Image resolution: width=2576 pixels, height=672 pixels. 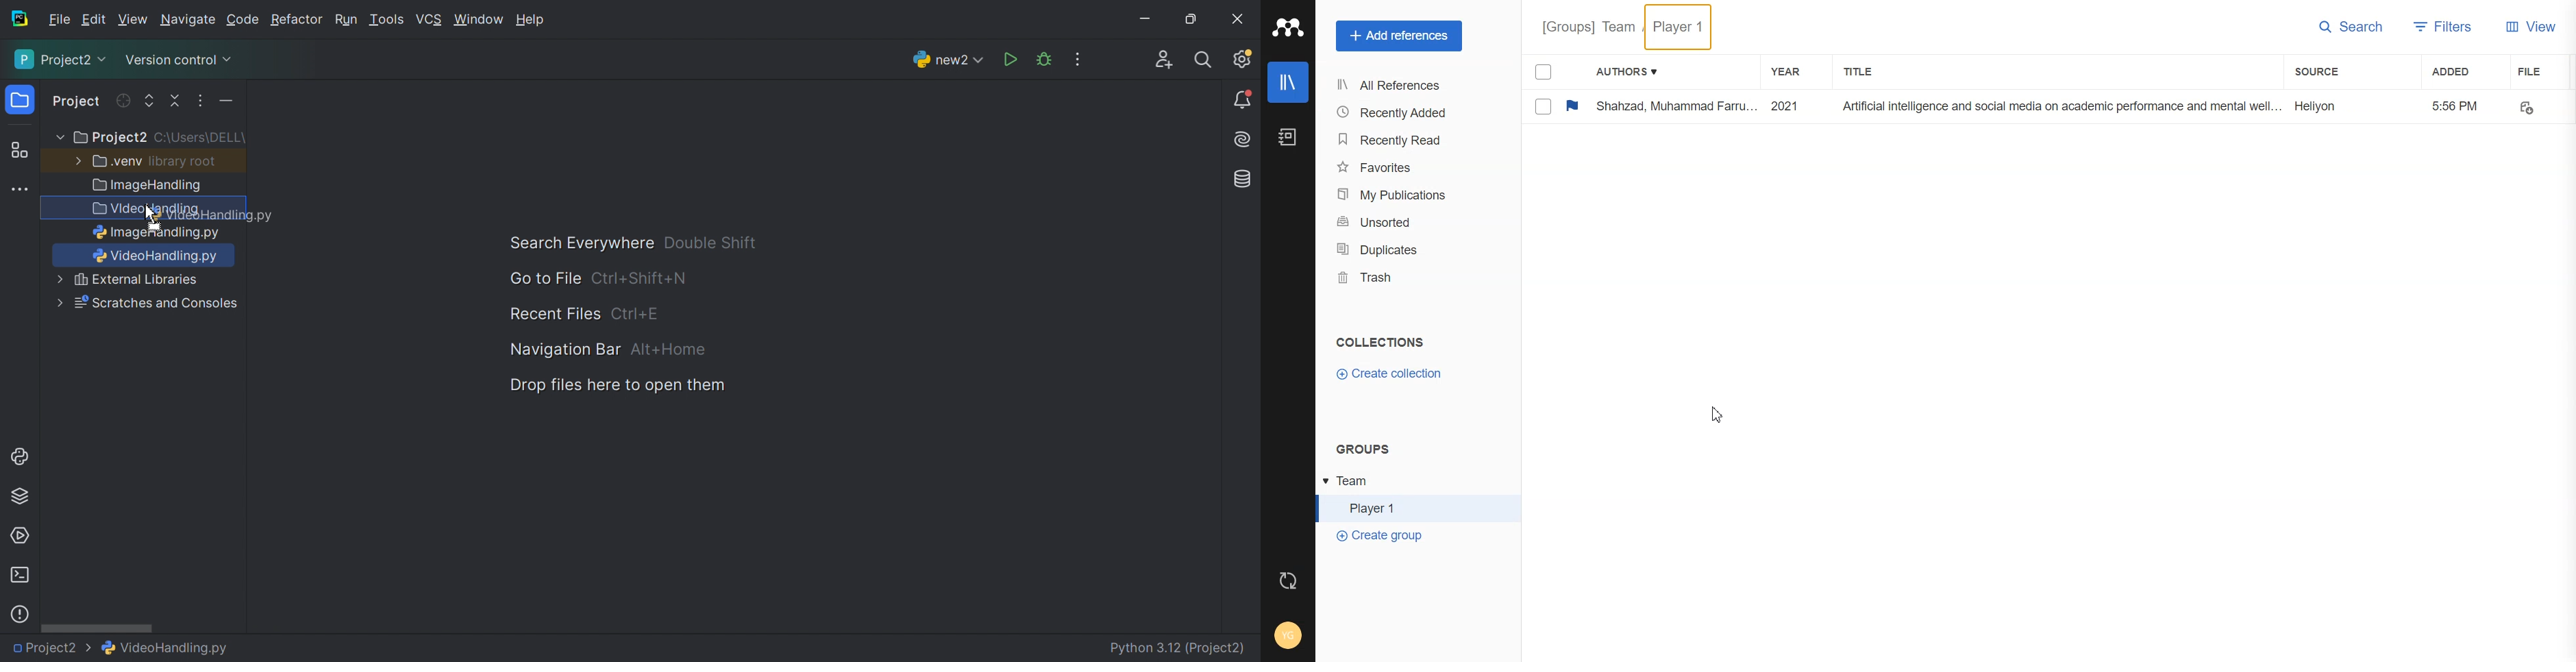 What do you see at coordinates (1289, 83) in the screenshot?
I see `Library` at bounding box center [1289, 83].